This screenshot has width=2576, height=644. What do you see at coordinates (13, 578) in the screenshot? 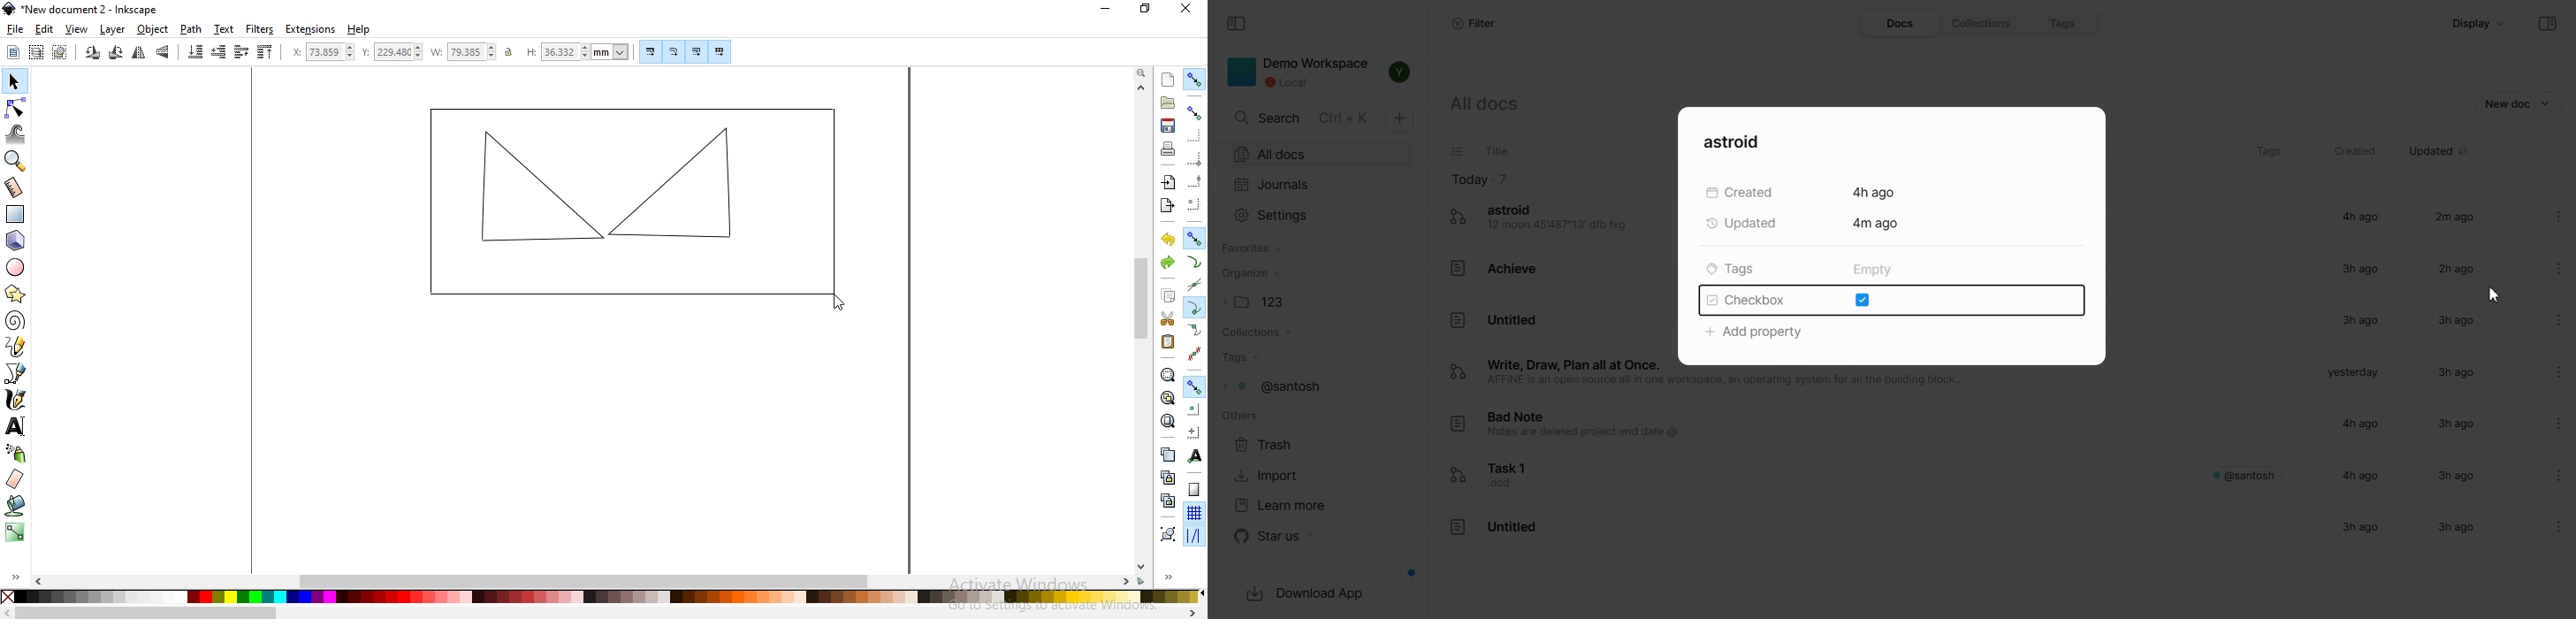
I see `expand/hide sidebar` at bounding box center [13, 578].